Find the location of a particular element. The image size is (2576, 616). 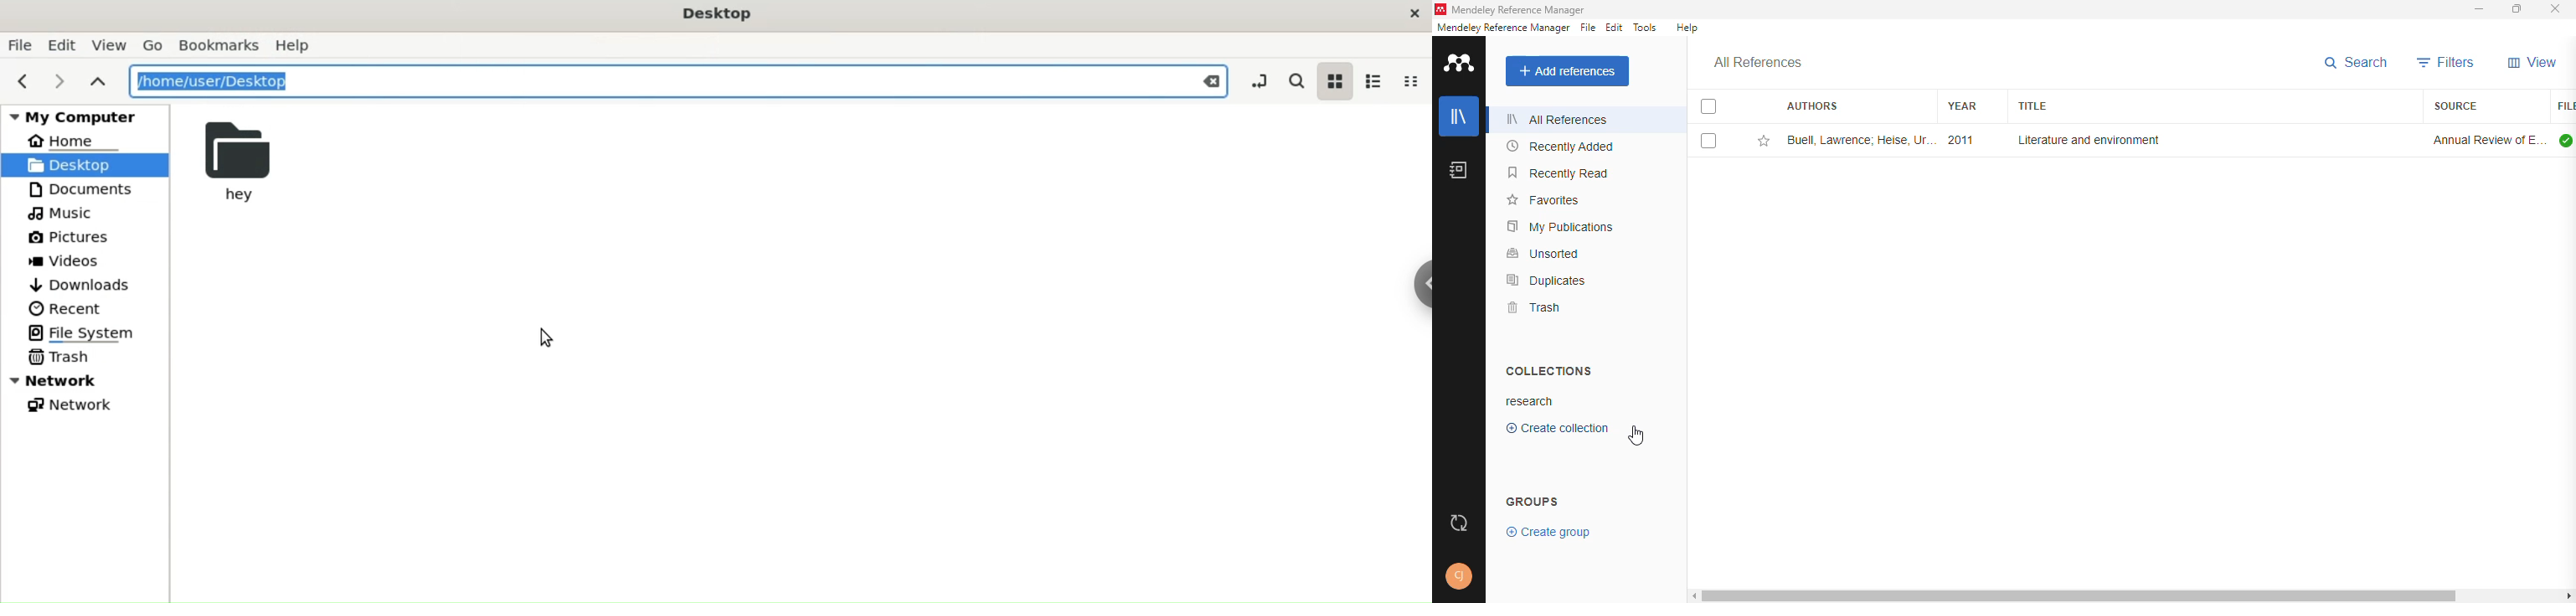

file is located at coordinates (2565, 106).